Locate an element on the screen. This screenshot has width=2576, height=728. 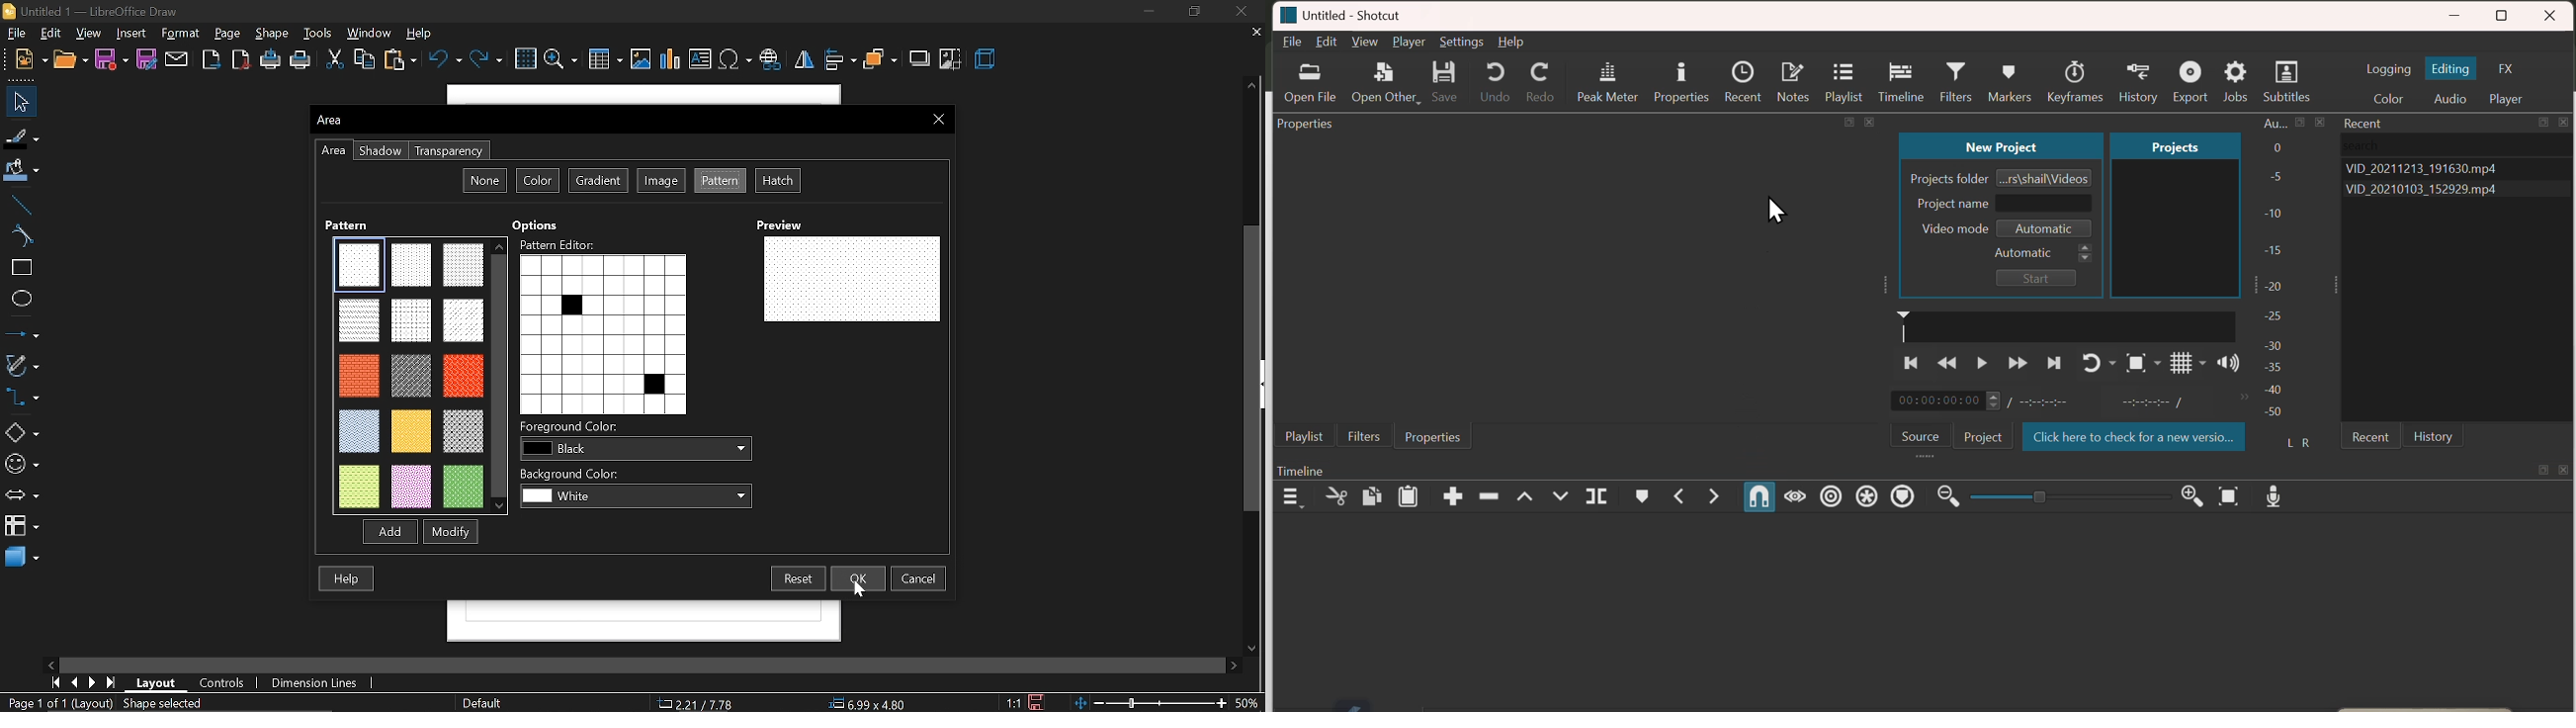
Undo is located at coordinates (1489, 77).